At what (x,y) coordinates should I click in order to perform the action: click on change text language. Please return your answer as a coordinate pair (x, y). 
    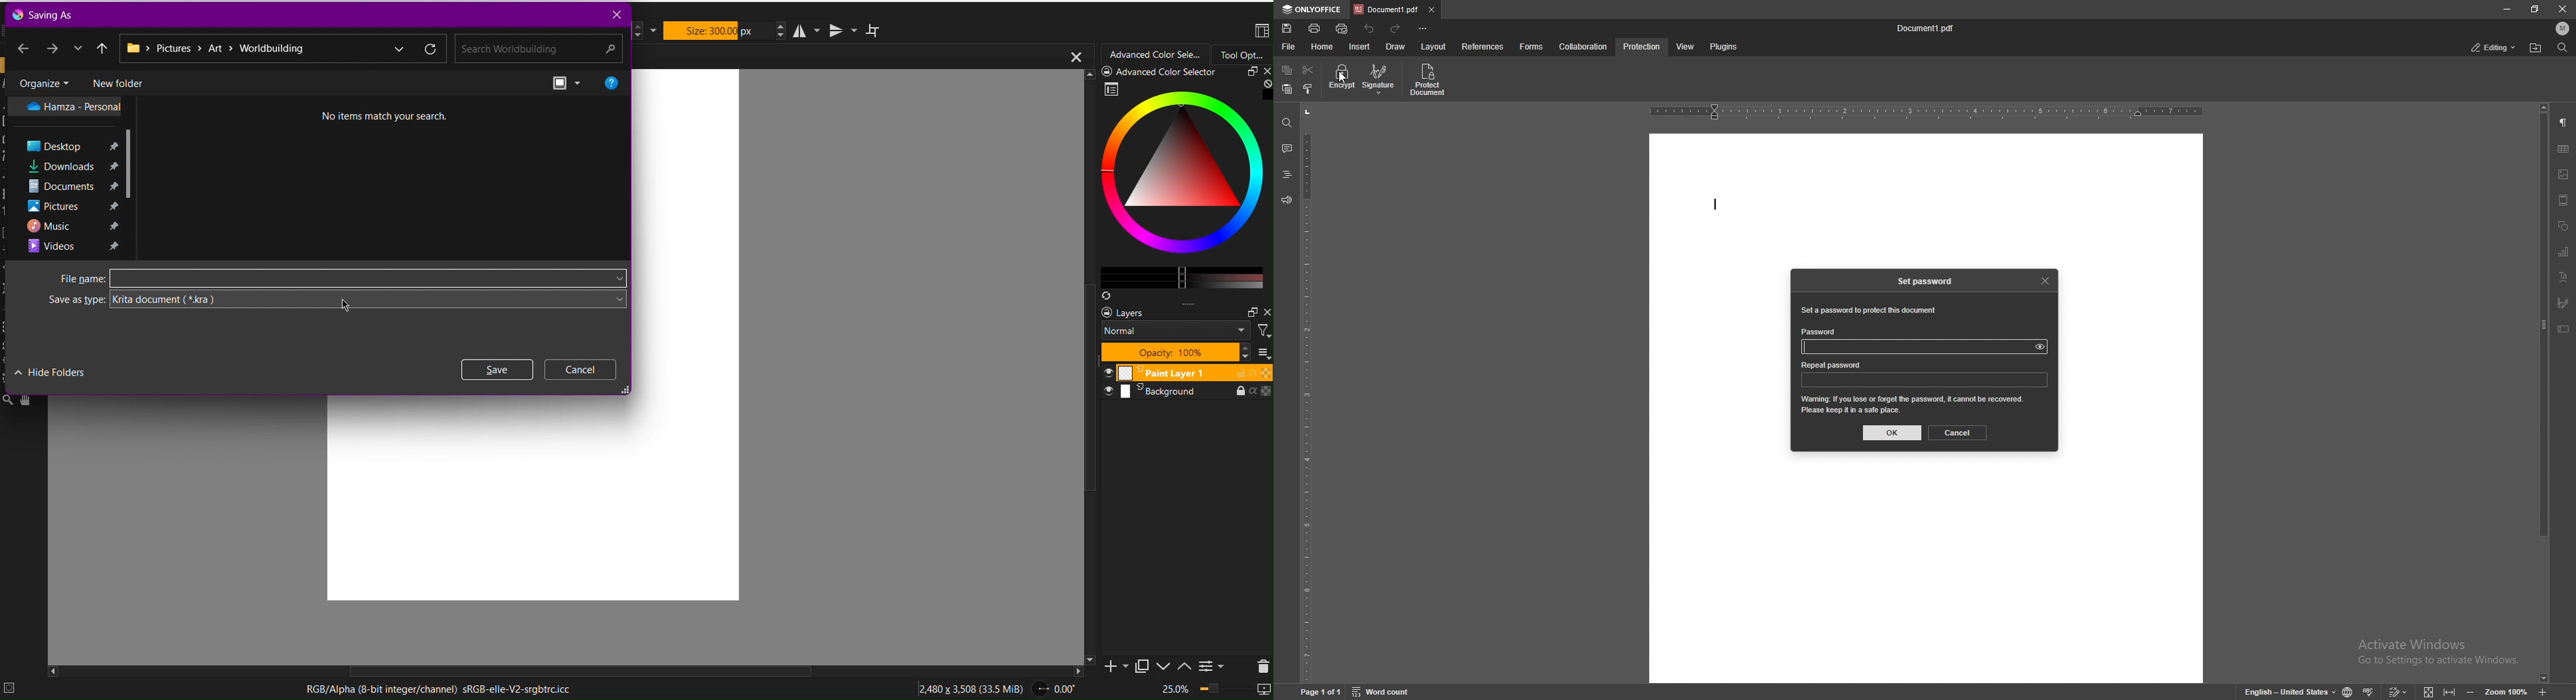
    Looking at the image, I should click on (2291, 691).